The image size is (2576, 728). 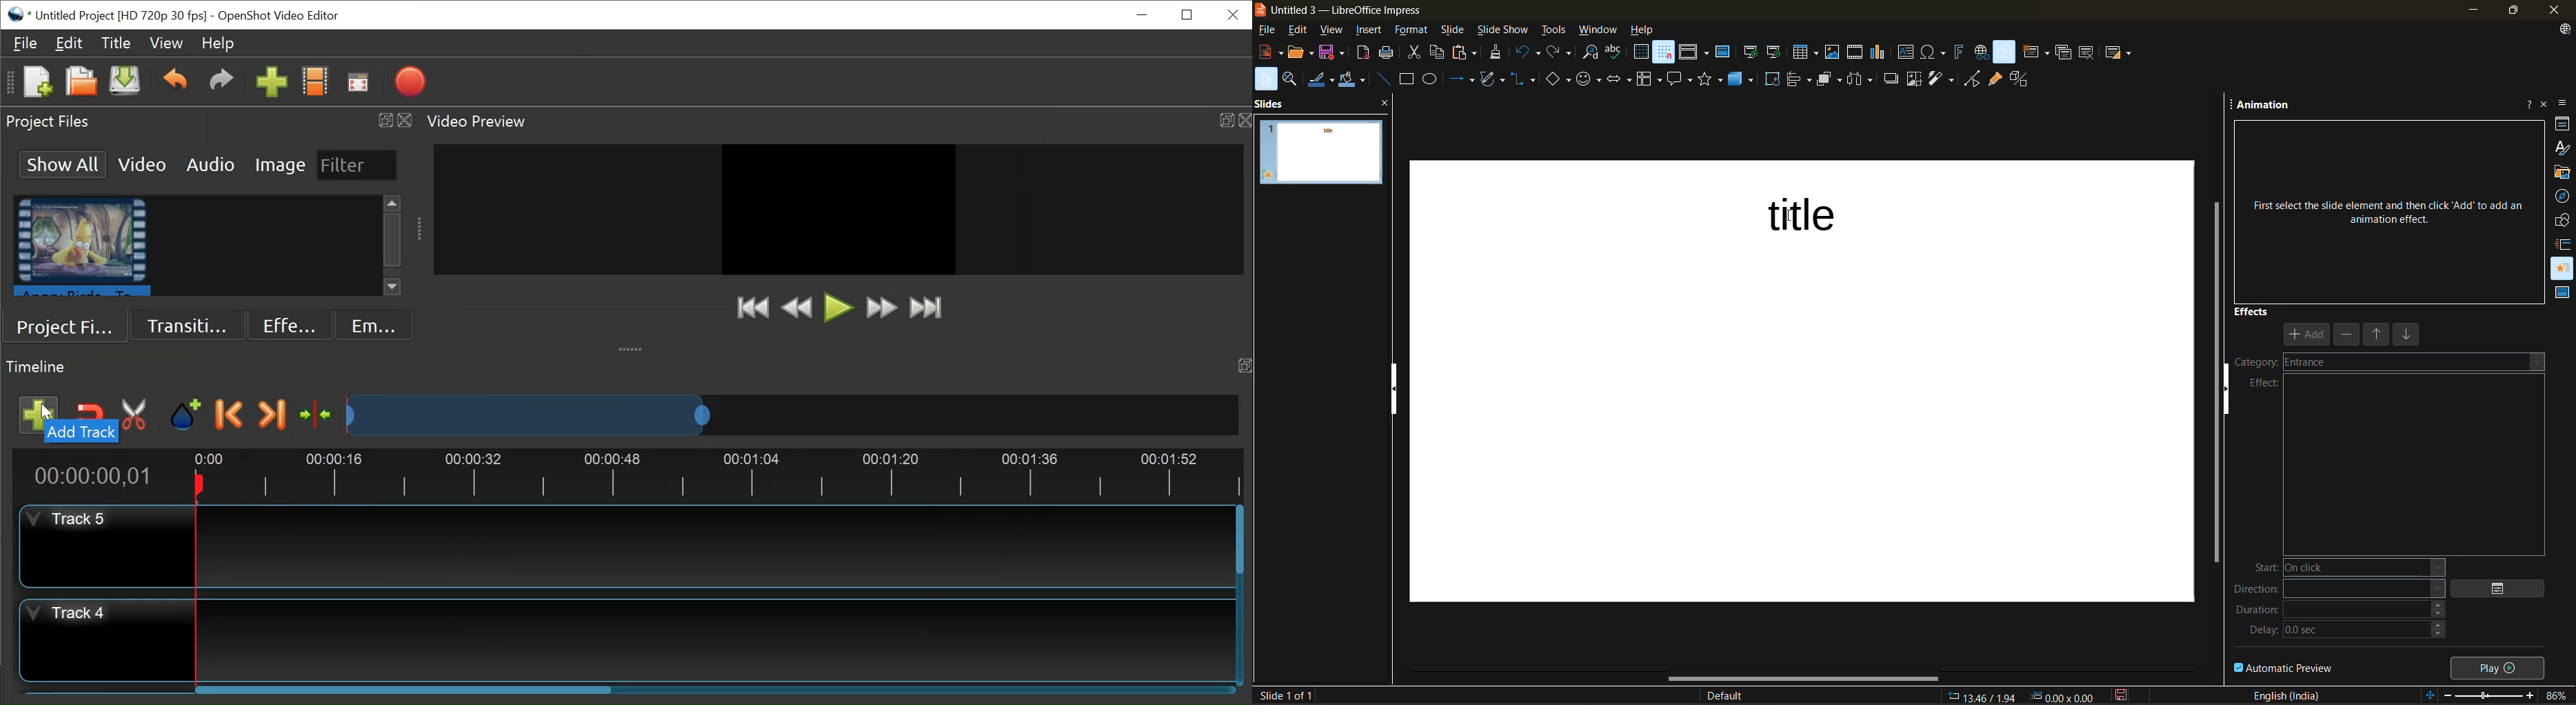 What do you see at coordinates (1491, 79) in the screenshot?
I see `curves and polygons` at bounding box center [1491, 79].